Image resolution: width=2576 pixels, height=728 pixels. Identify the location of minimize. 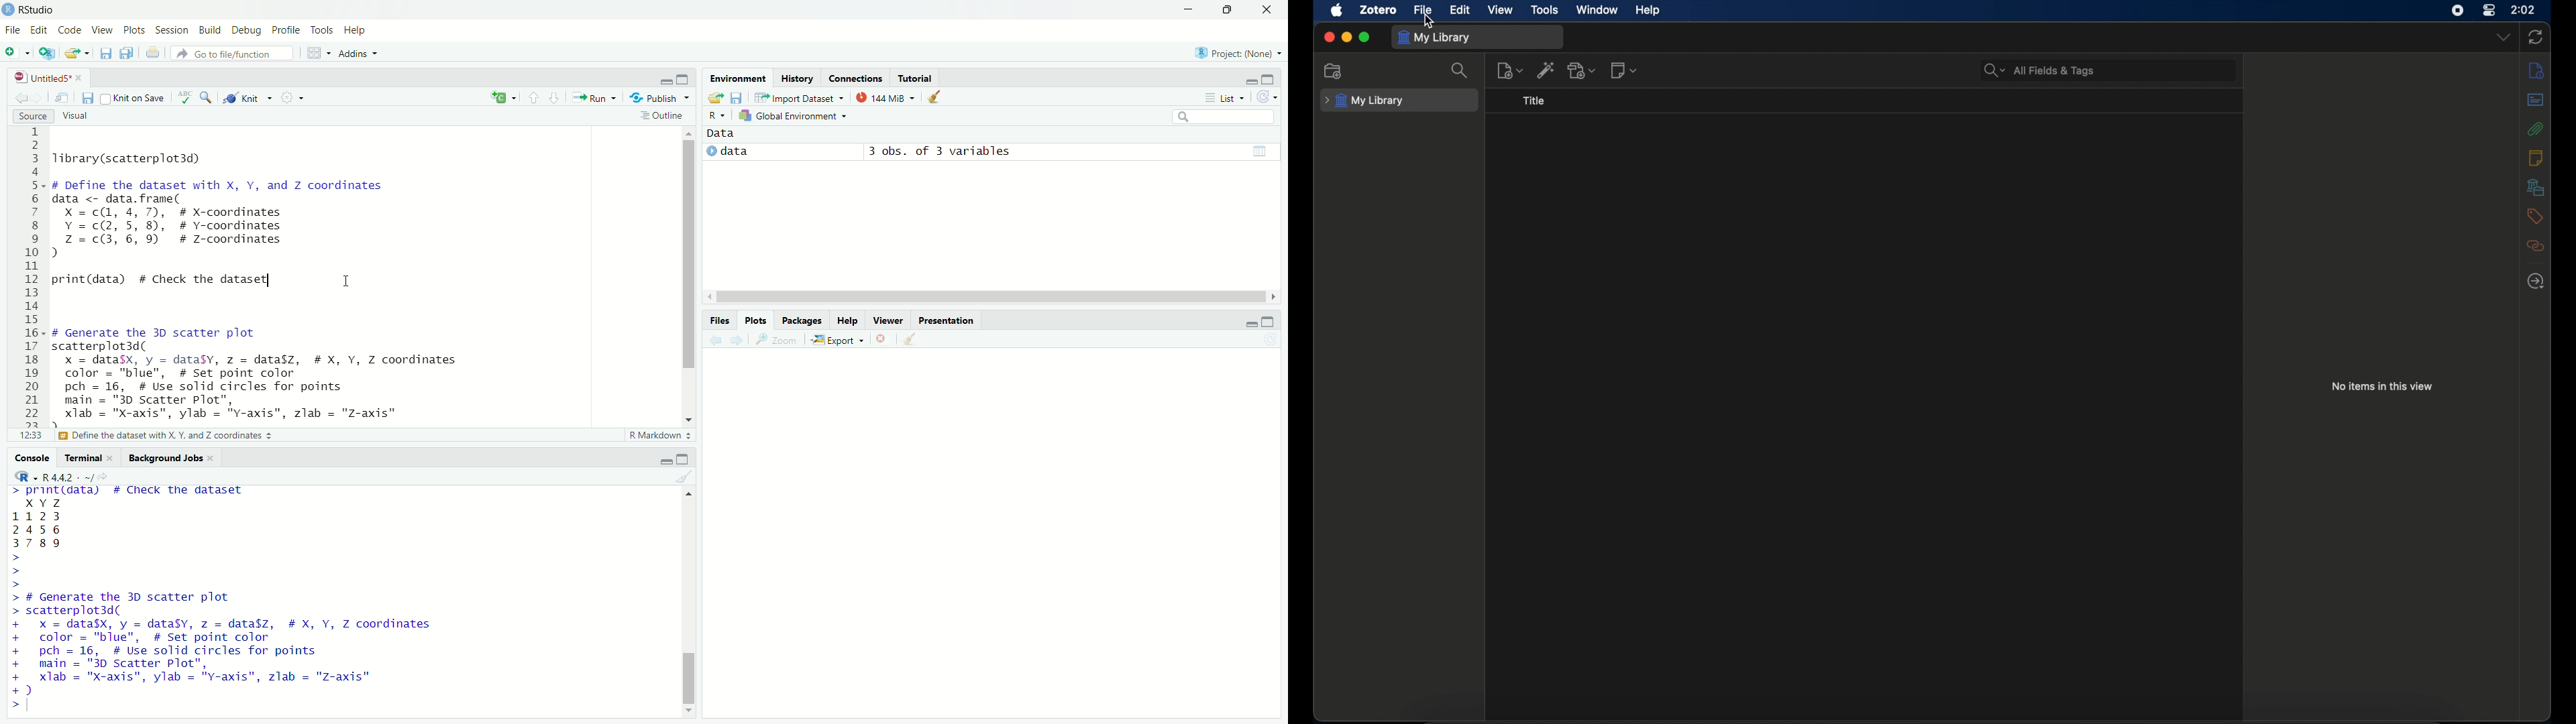
(1243, 79).